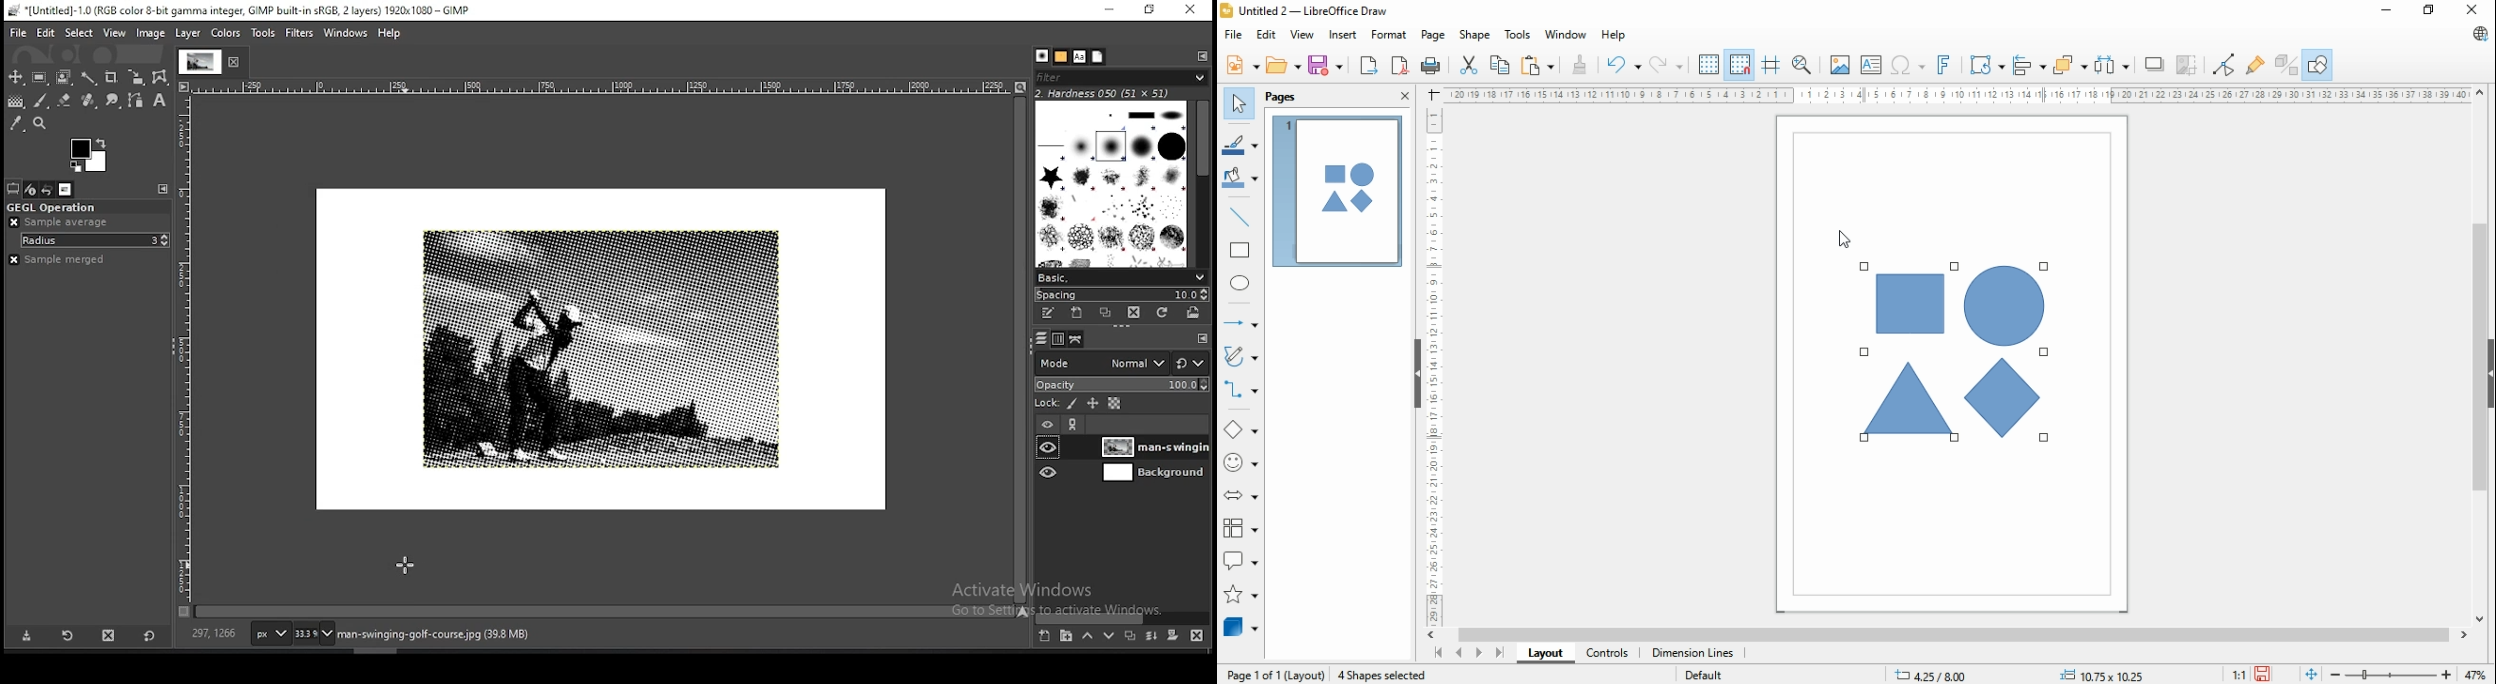 This screenshot has width=2520, height=700. I want to click on block arrows, so click(1241, 495).